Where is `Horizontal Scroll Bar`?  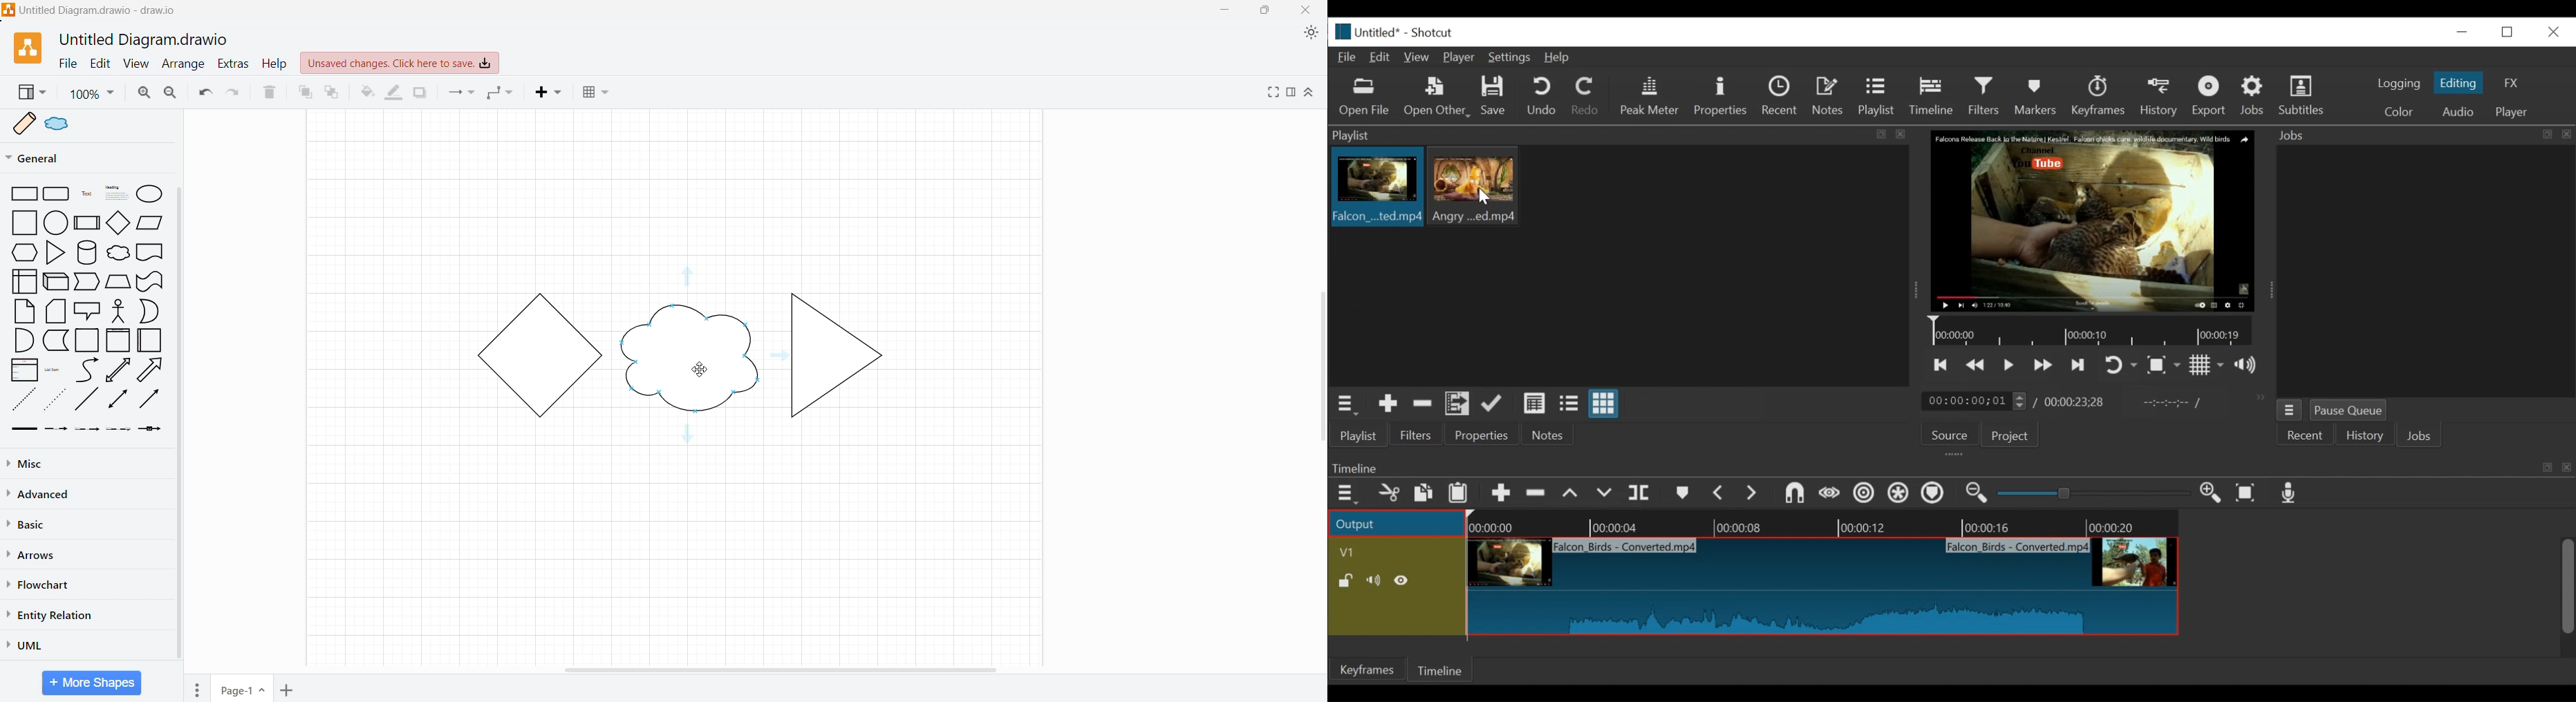 Horizontal Scroll Bar is located at coordinates (782, 668).